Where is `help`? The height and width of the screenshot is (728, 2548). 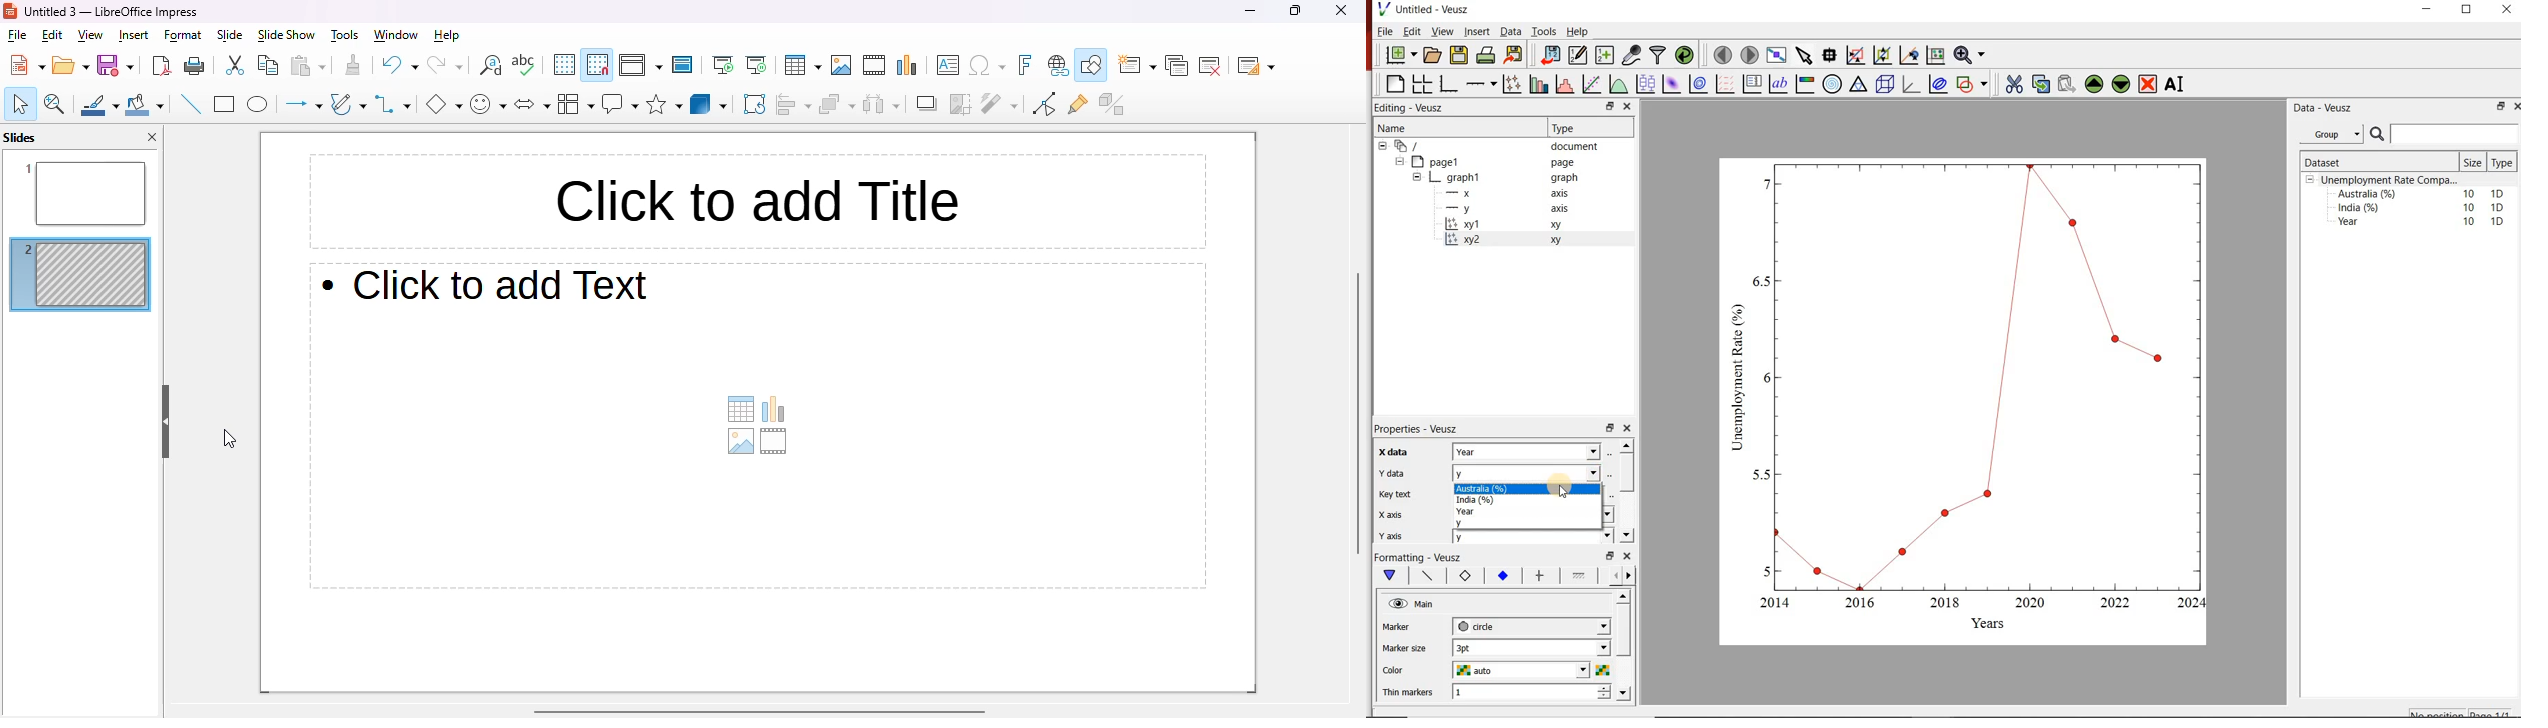
help is located at coordinates (447, 36).